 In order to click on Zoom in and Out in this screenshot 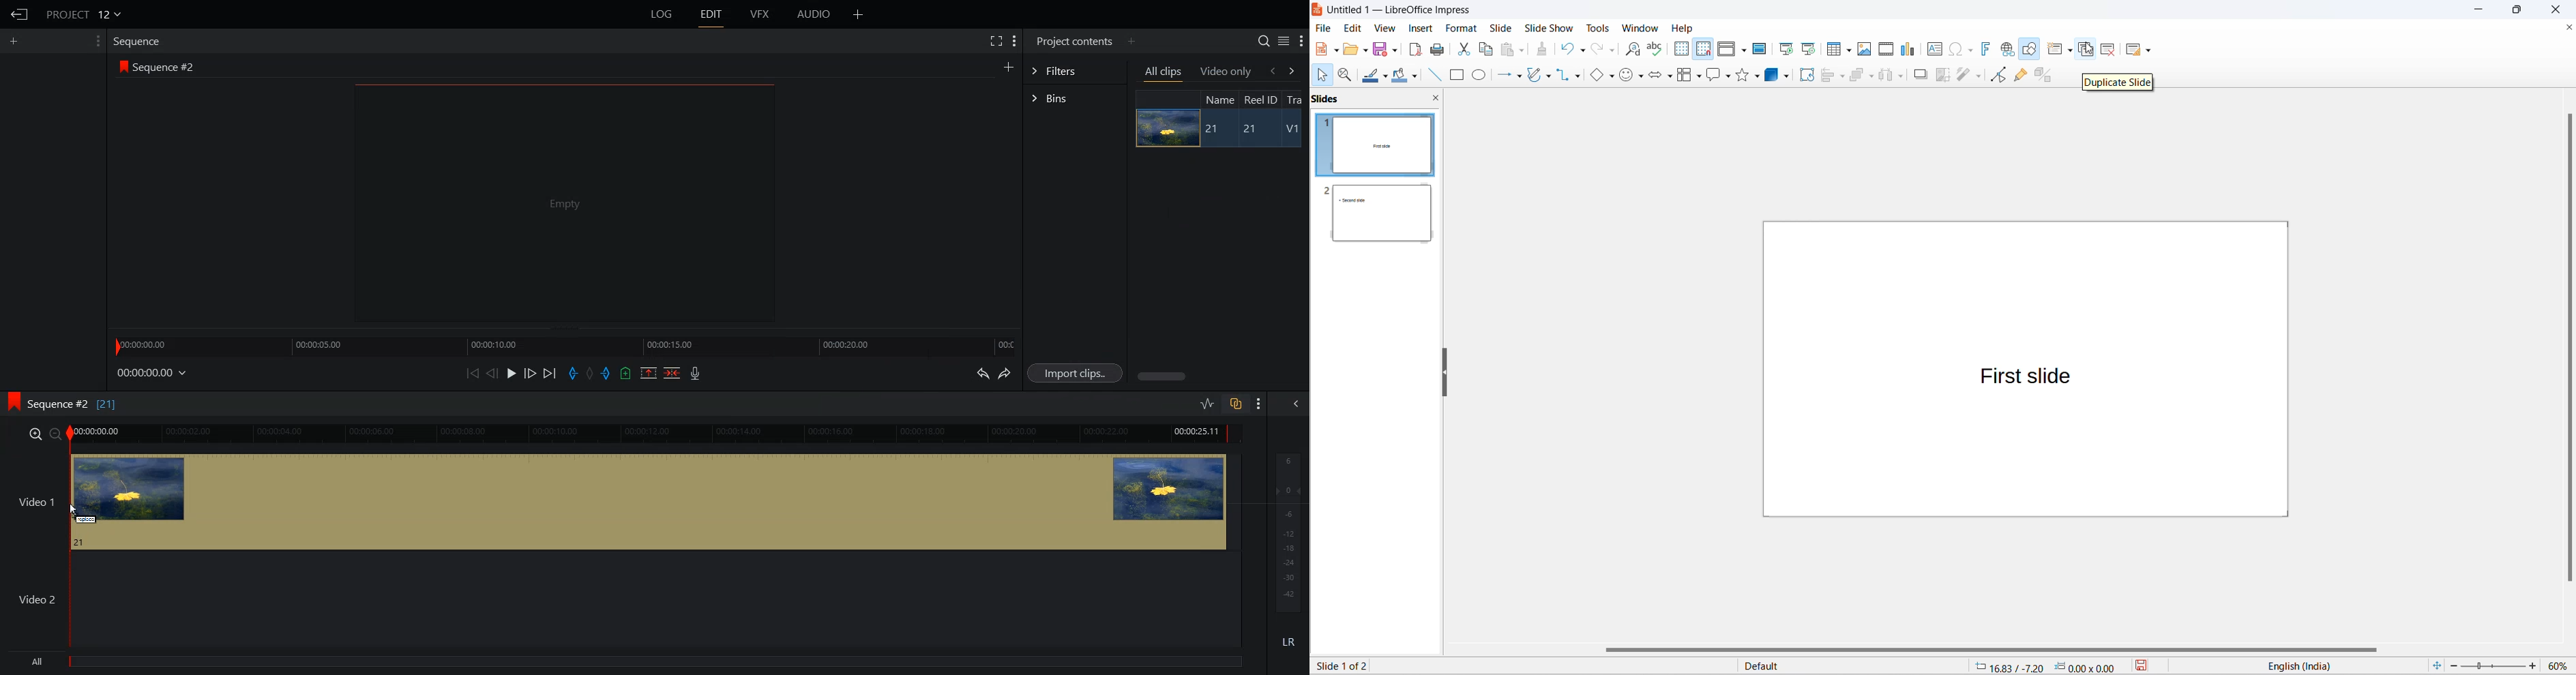, I will do `click(44, 434)`.